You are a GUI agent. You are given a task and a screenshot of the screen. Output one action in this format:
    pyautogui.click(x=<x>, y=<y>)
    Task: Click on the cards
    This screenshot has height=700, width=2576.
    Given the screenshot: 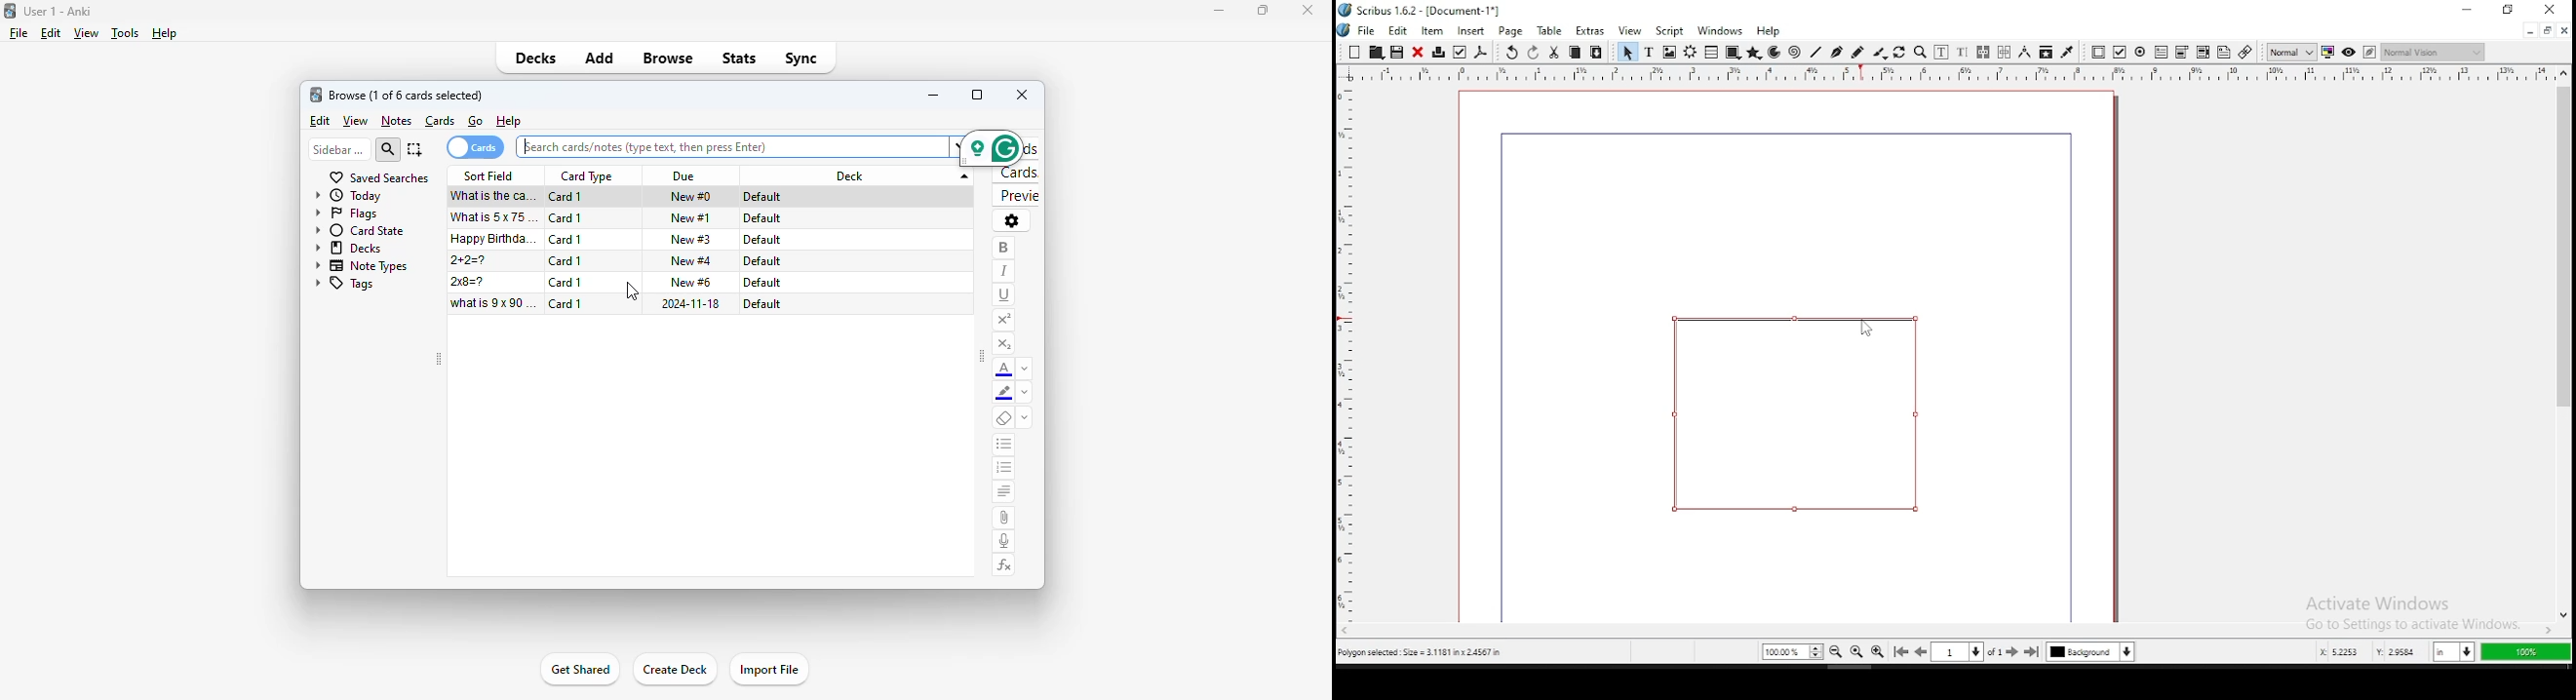 What is the action you would take?
    pyautogui.click(x=475, y=147)
    